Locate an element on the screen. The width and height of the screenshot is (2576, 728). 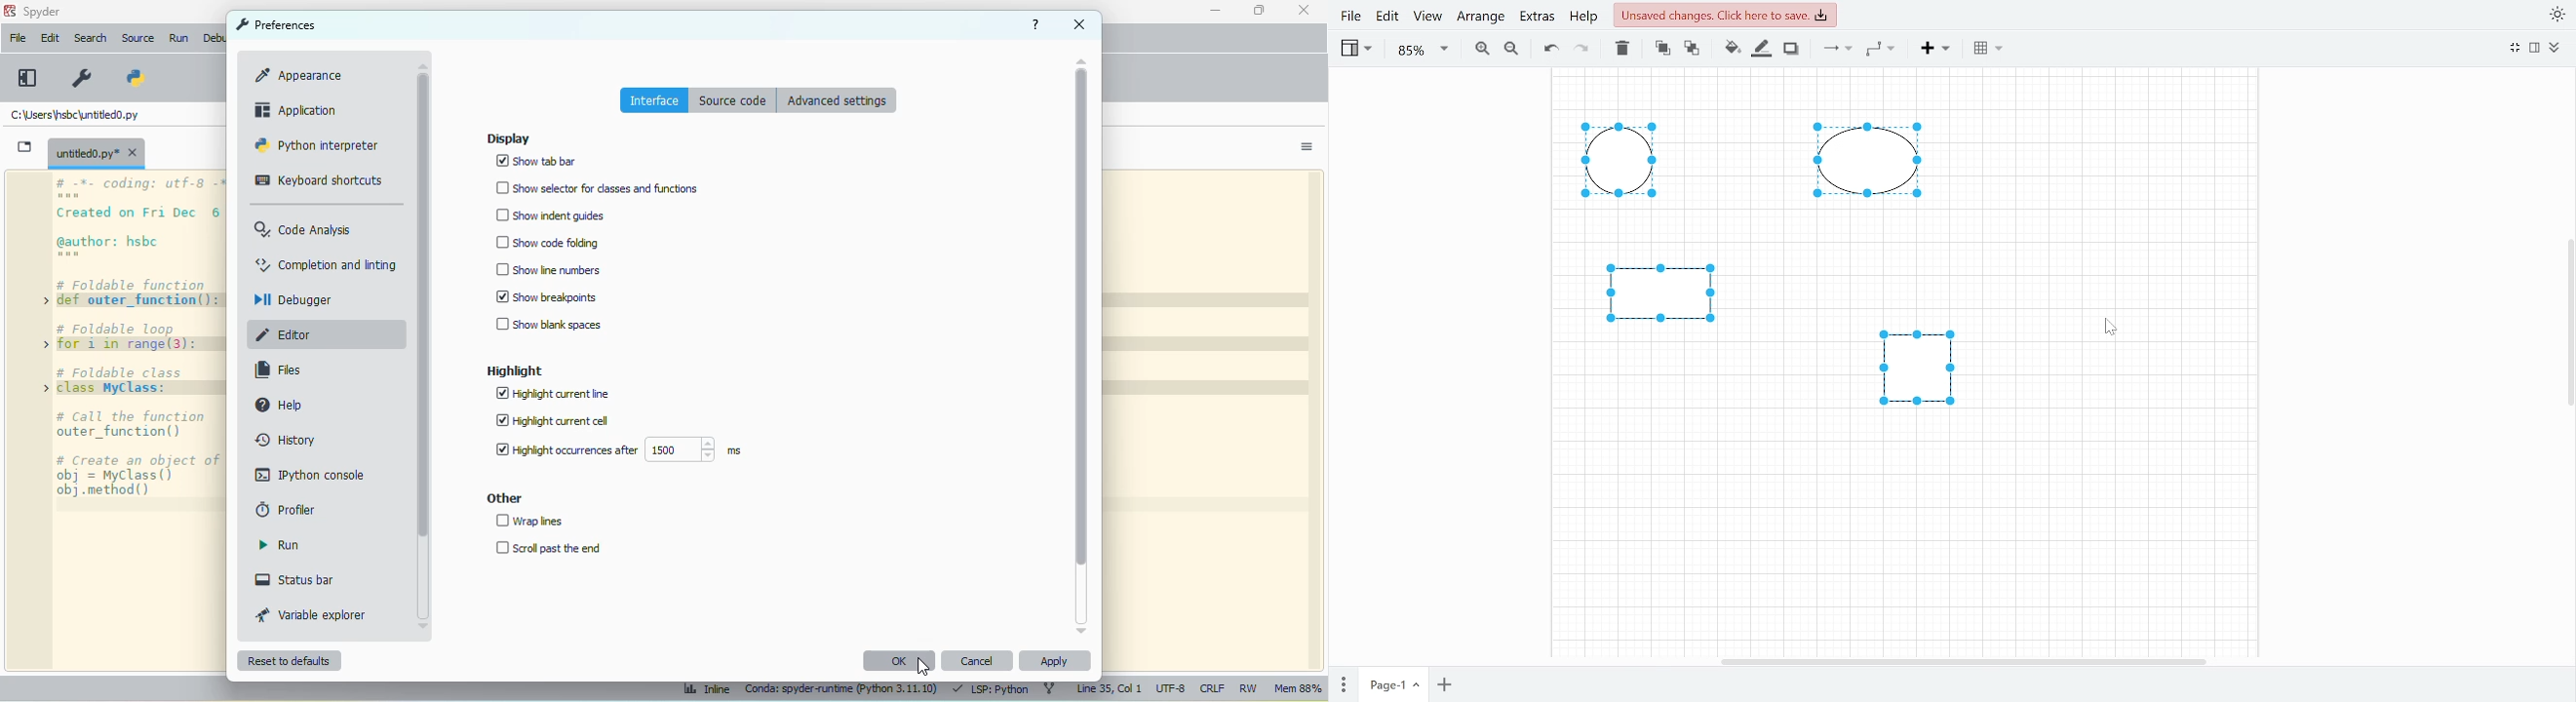
Appearance is located at coordinates (2556, 15).